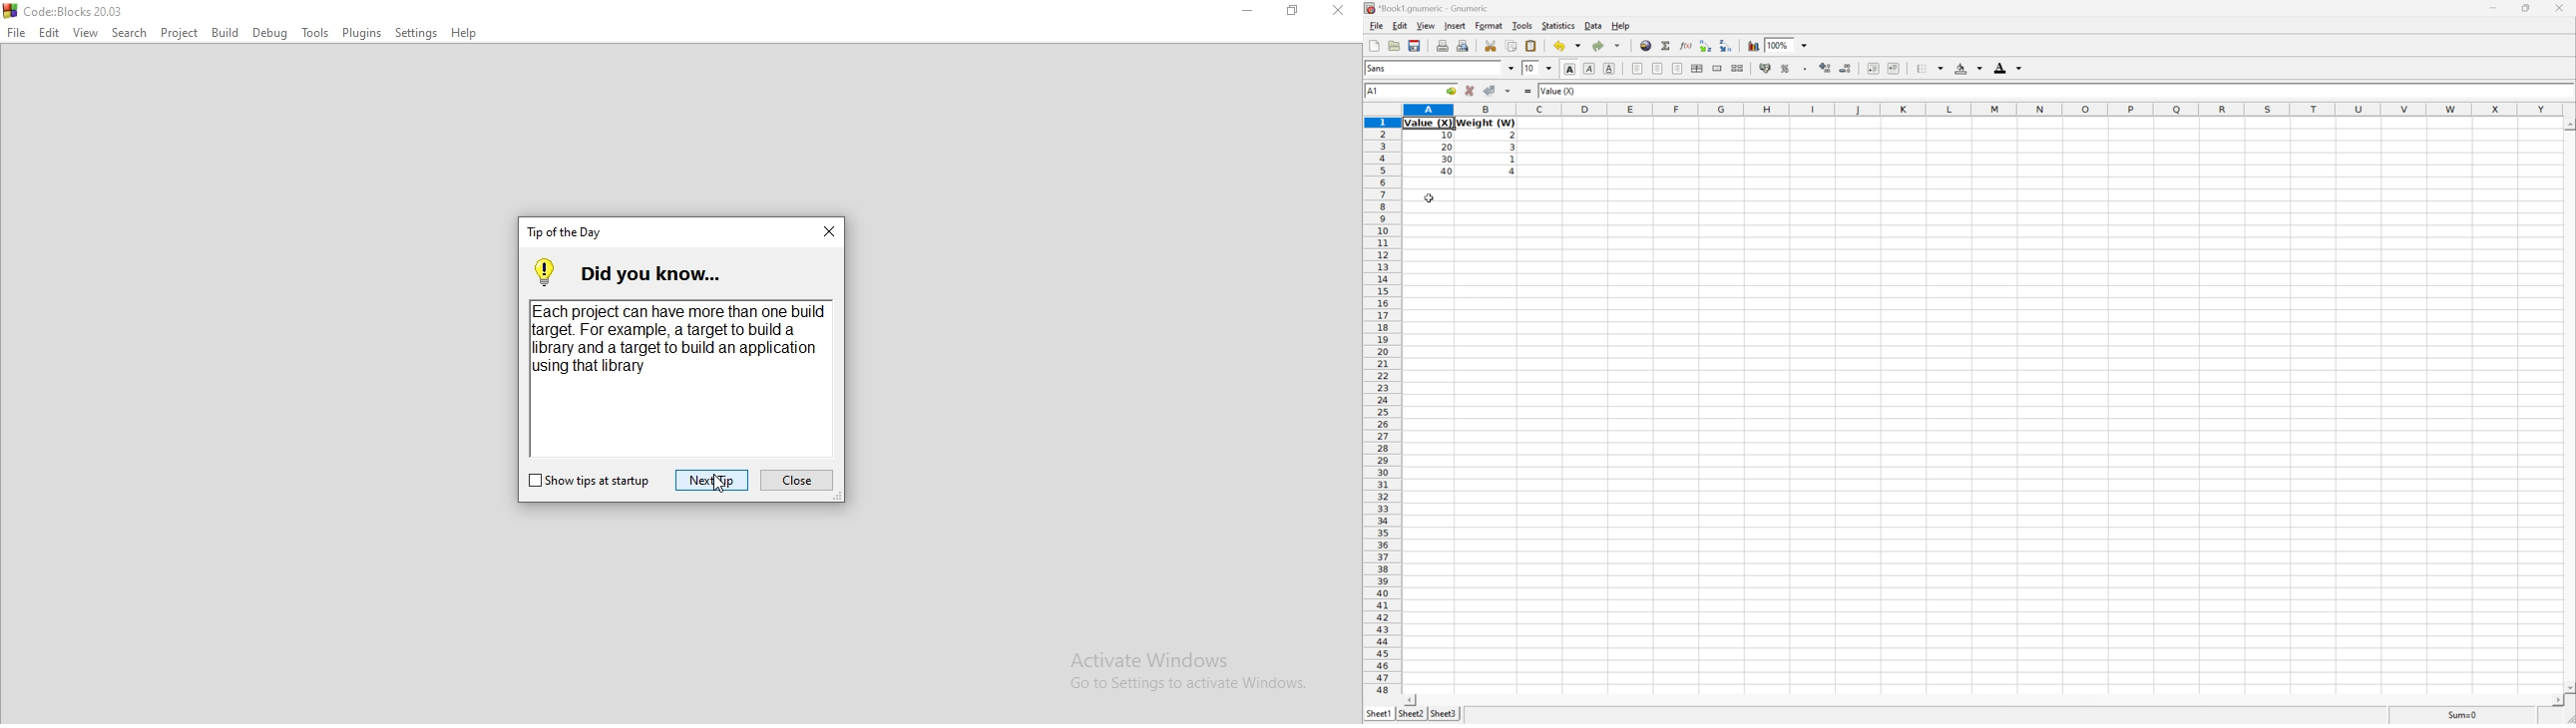  Describe the element at coordinates (1727, 46) in the screenshot. I see `Sort the selected region in descending order based on the first column selected` at that location.